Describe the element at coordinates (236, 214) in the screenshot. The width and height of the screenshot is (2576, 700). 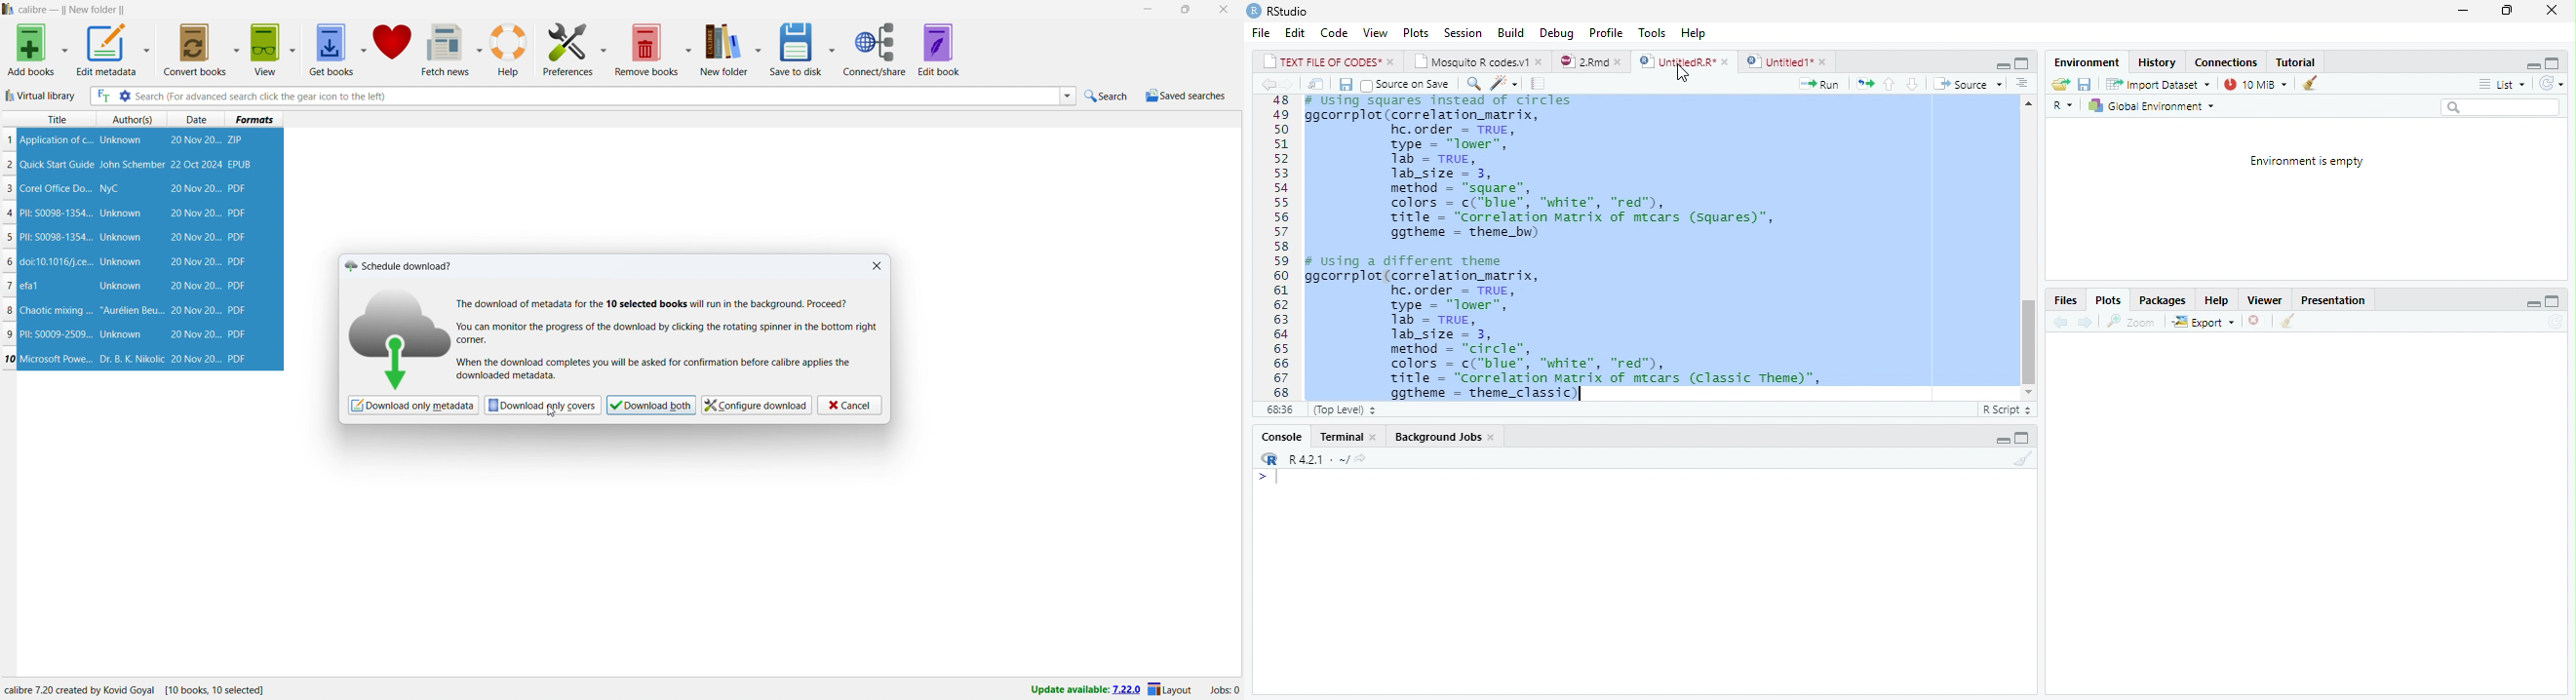
I see `PDF` at that location.